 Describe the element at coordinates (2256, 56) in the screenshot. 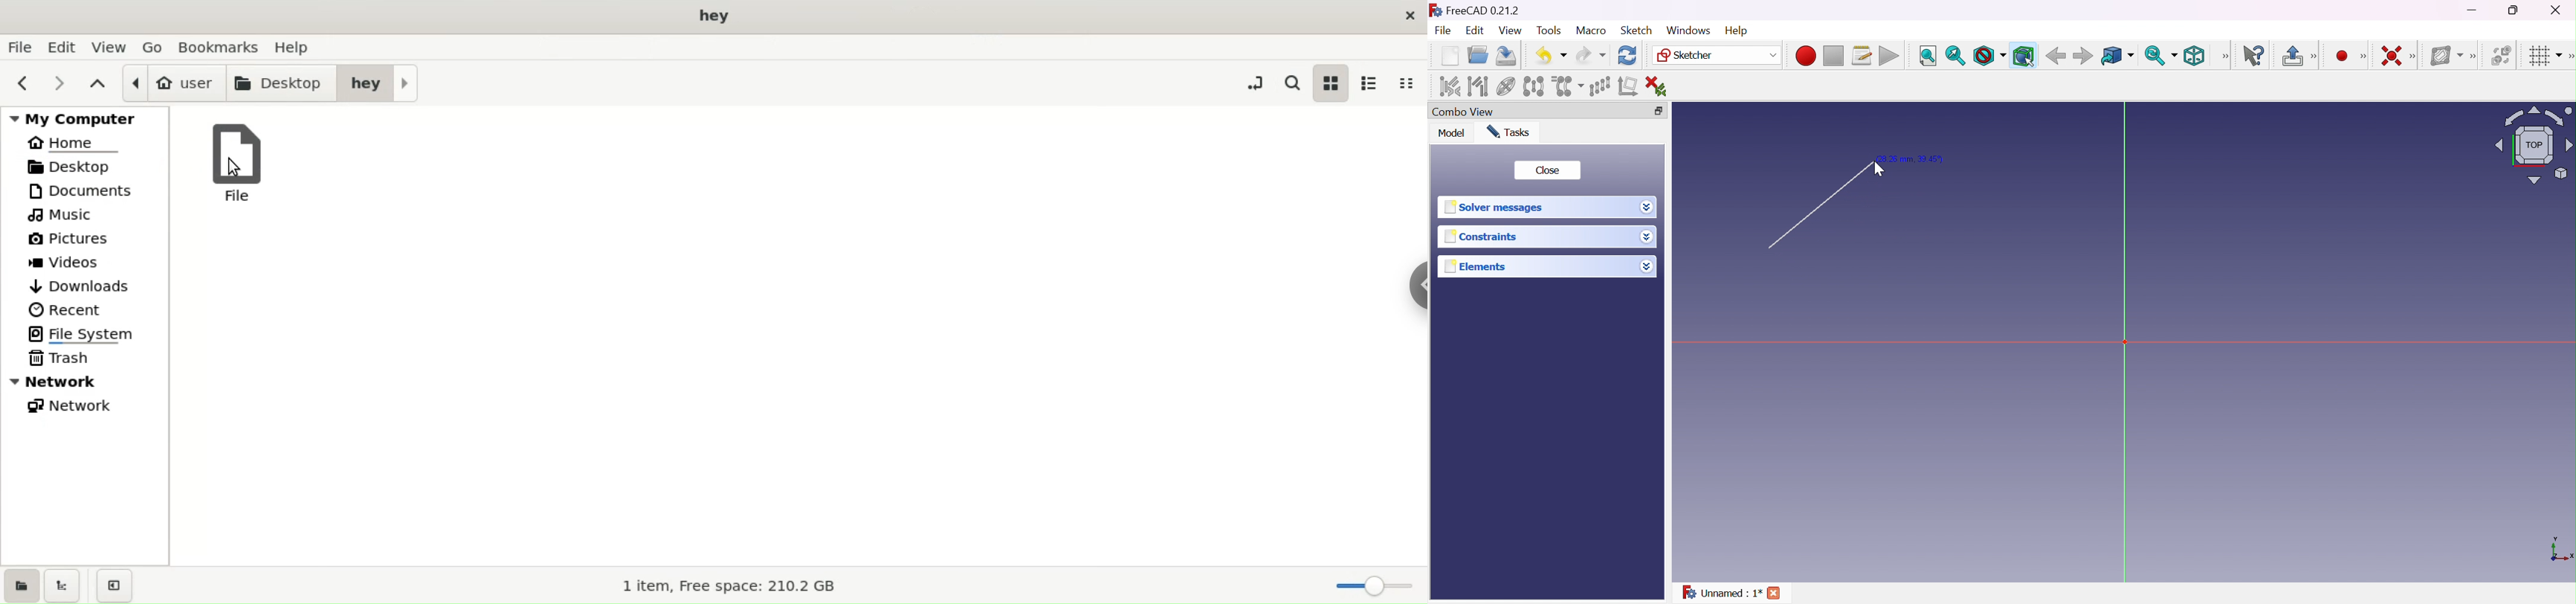

I see `What's this?` at that location.